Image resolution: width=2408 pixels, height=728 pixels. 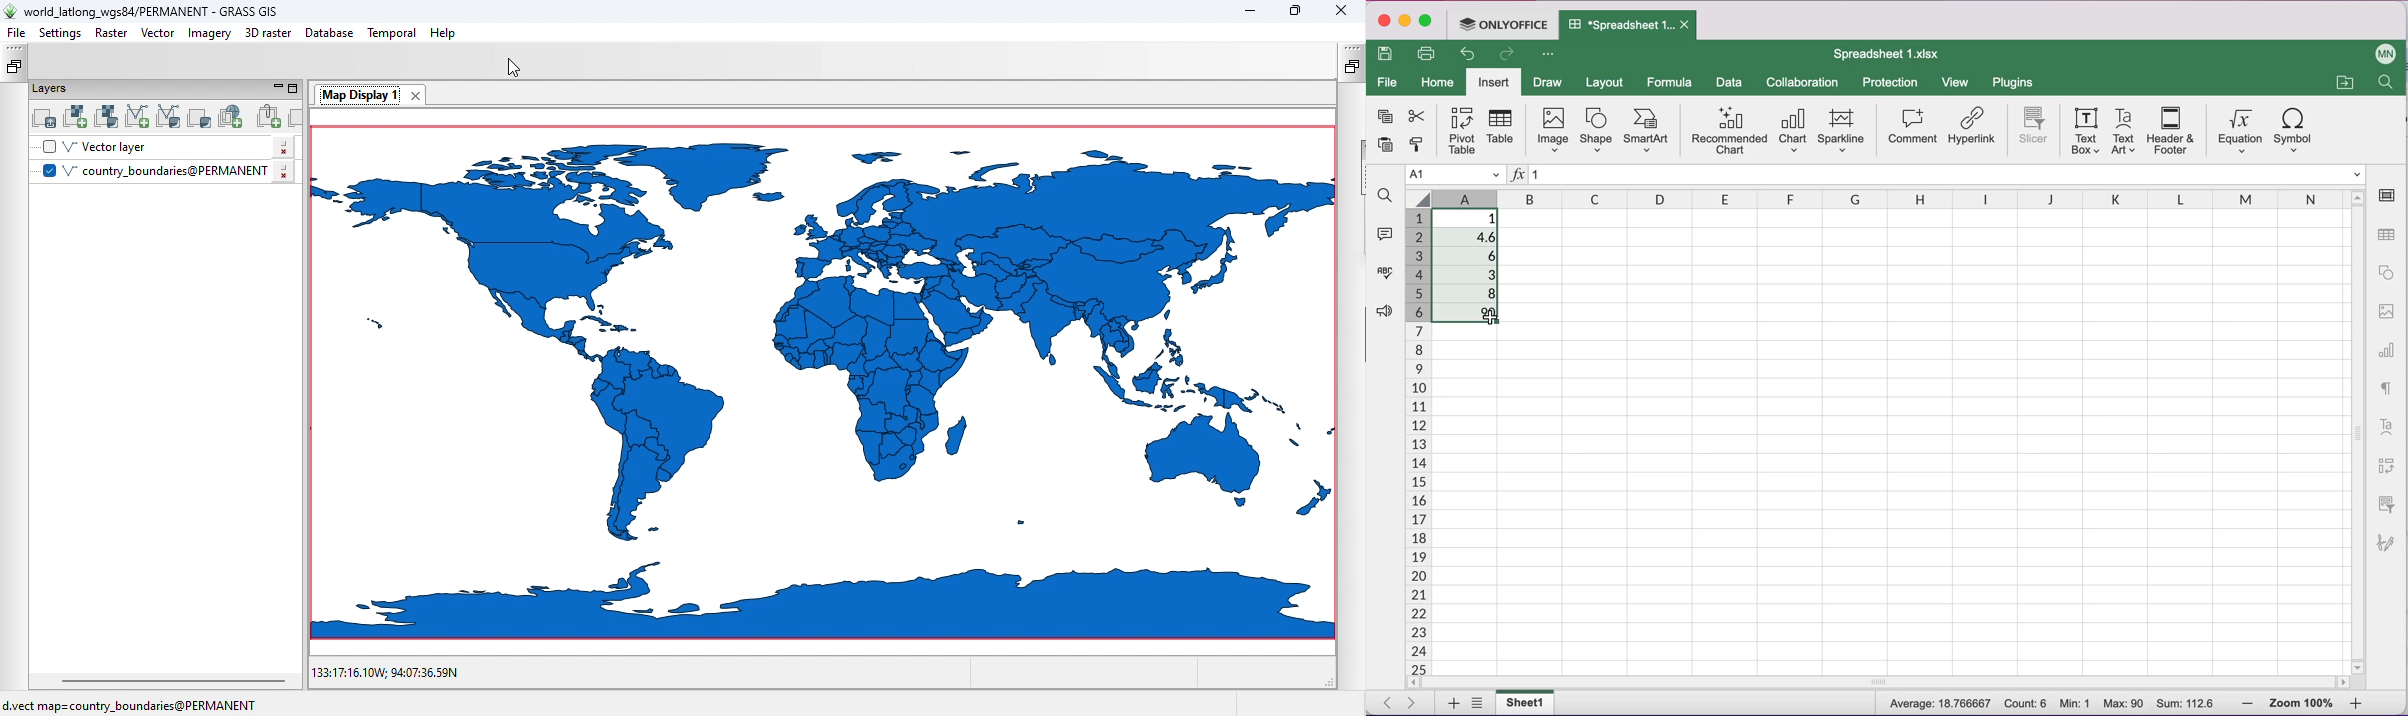 I want to click on signature, so click(x=2388, y=545).